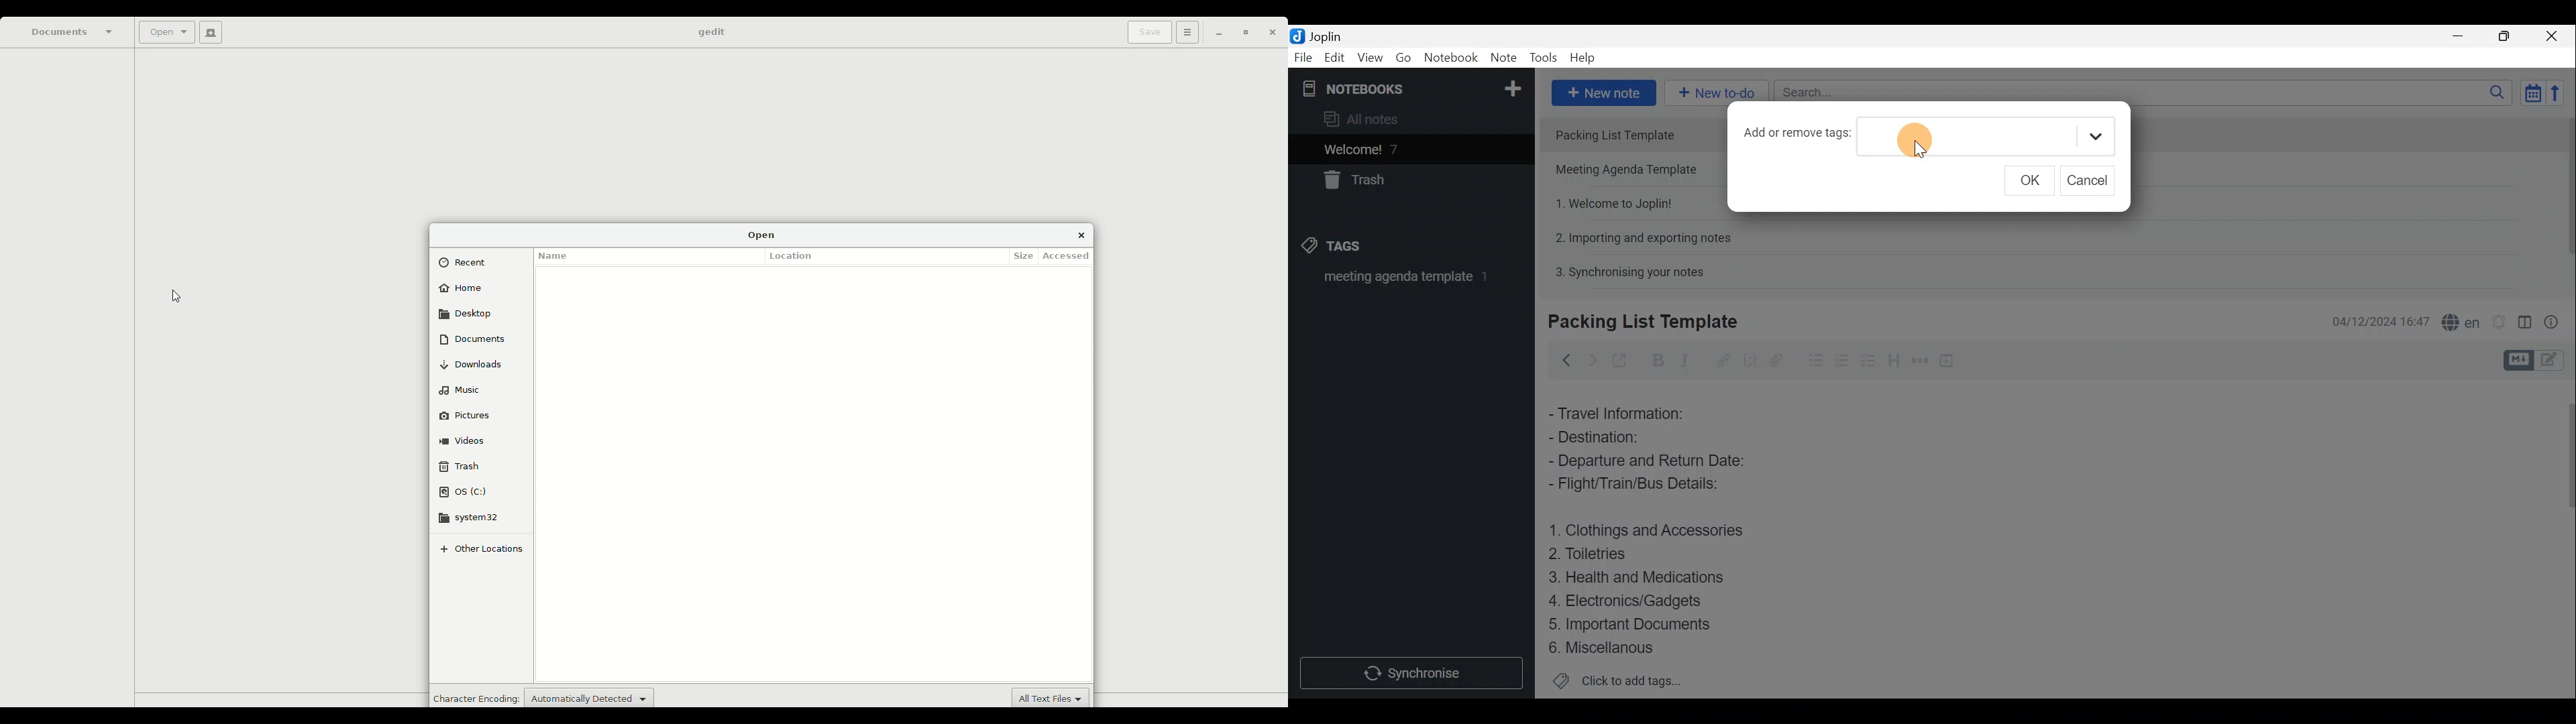  Describe the element at coordinates (1631, 171) in the screenshot. I see `Note 2` at that location.